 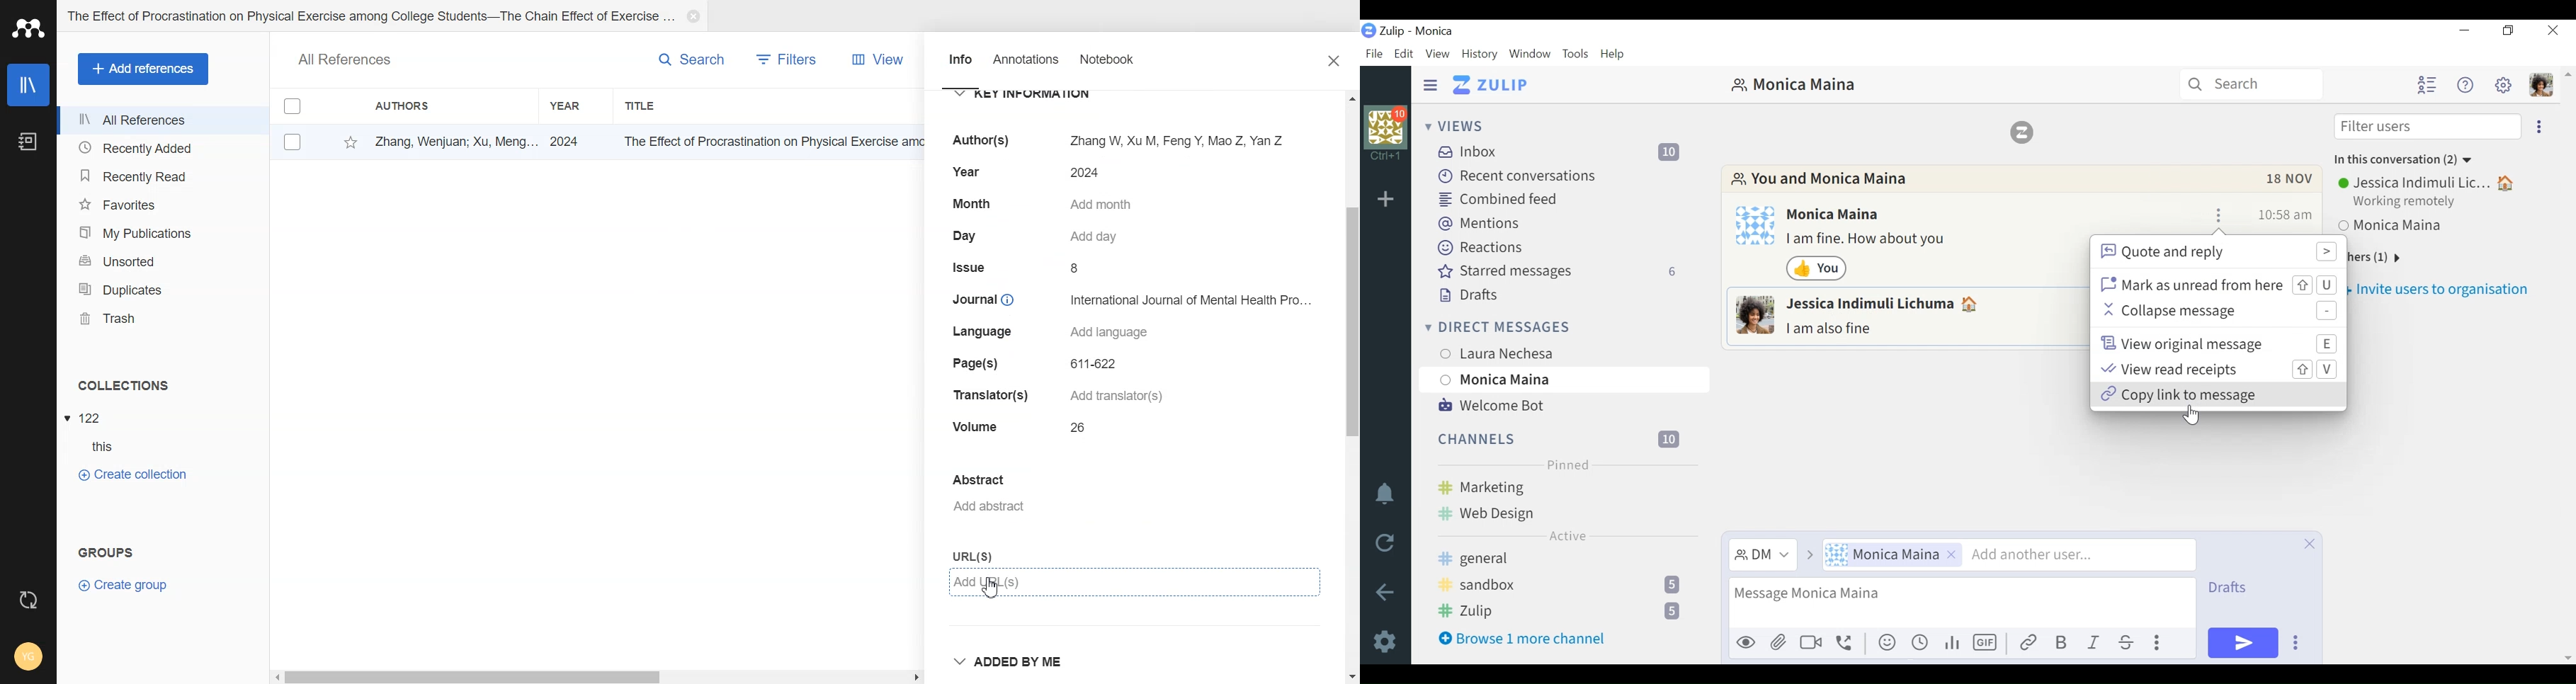 I want to click on Search, so click(x=2252, y=86).